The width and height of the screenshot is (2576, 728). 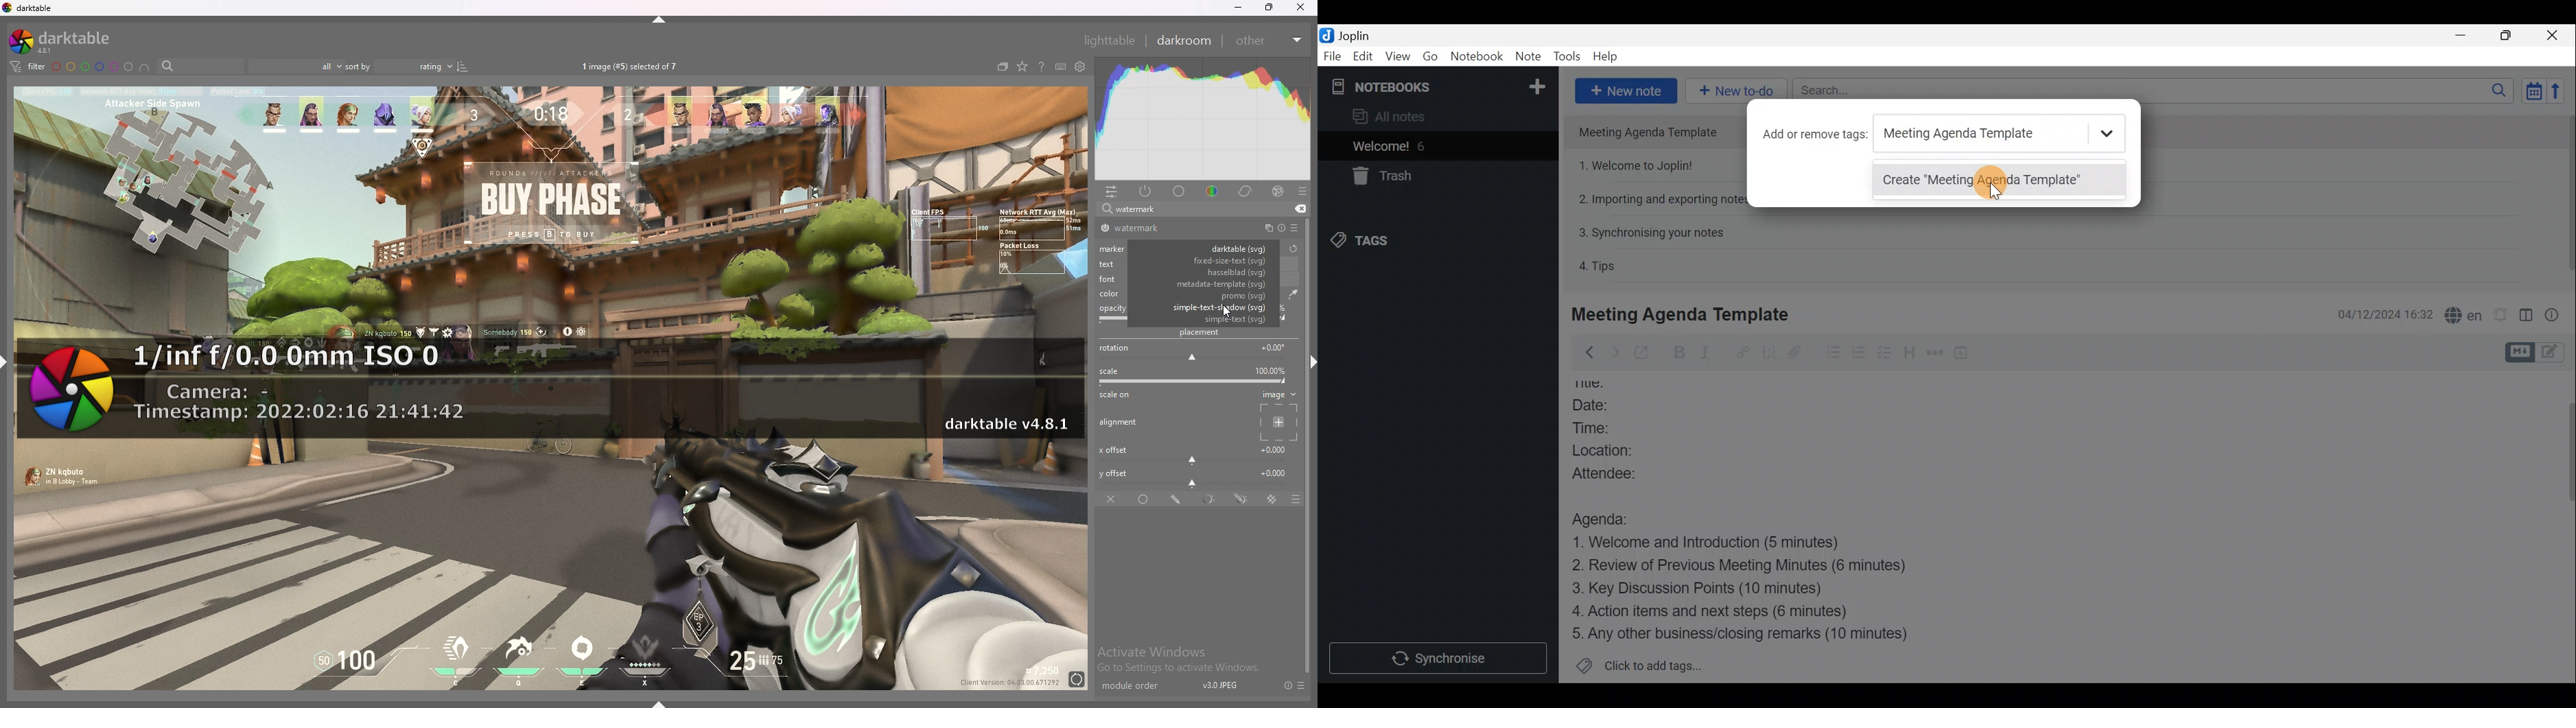 What do you see at coordinates (1859, 355) in the screenshot?
I see `Numbered list` at bounding box center [1859, 355].